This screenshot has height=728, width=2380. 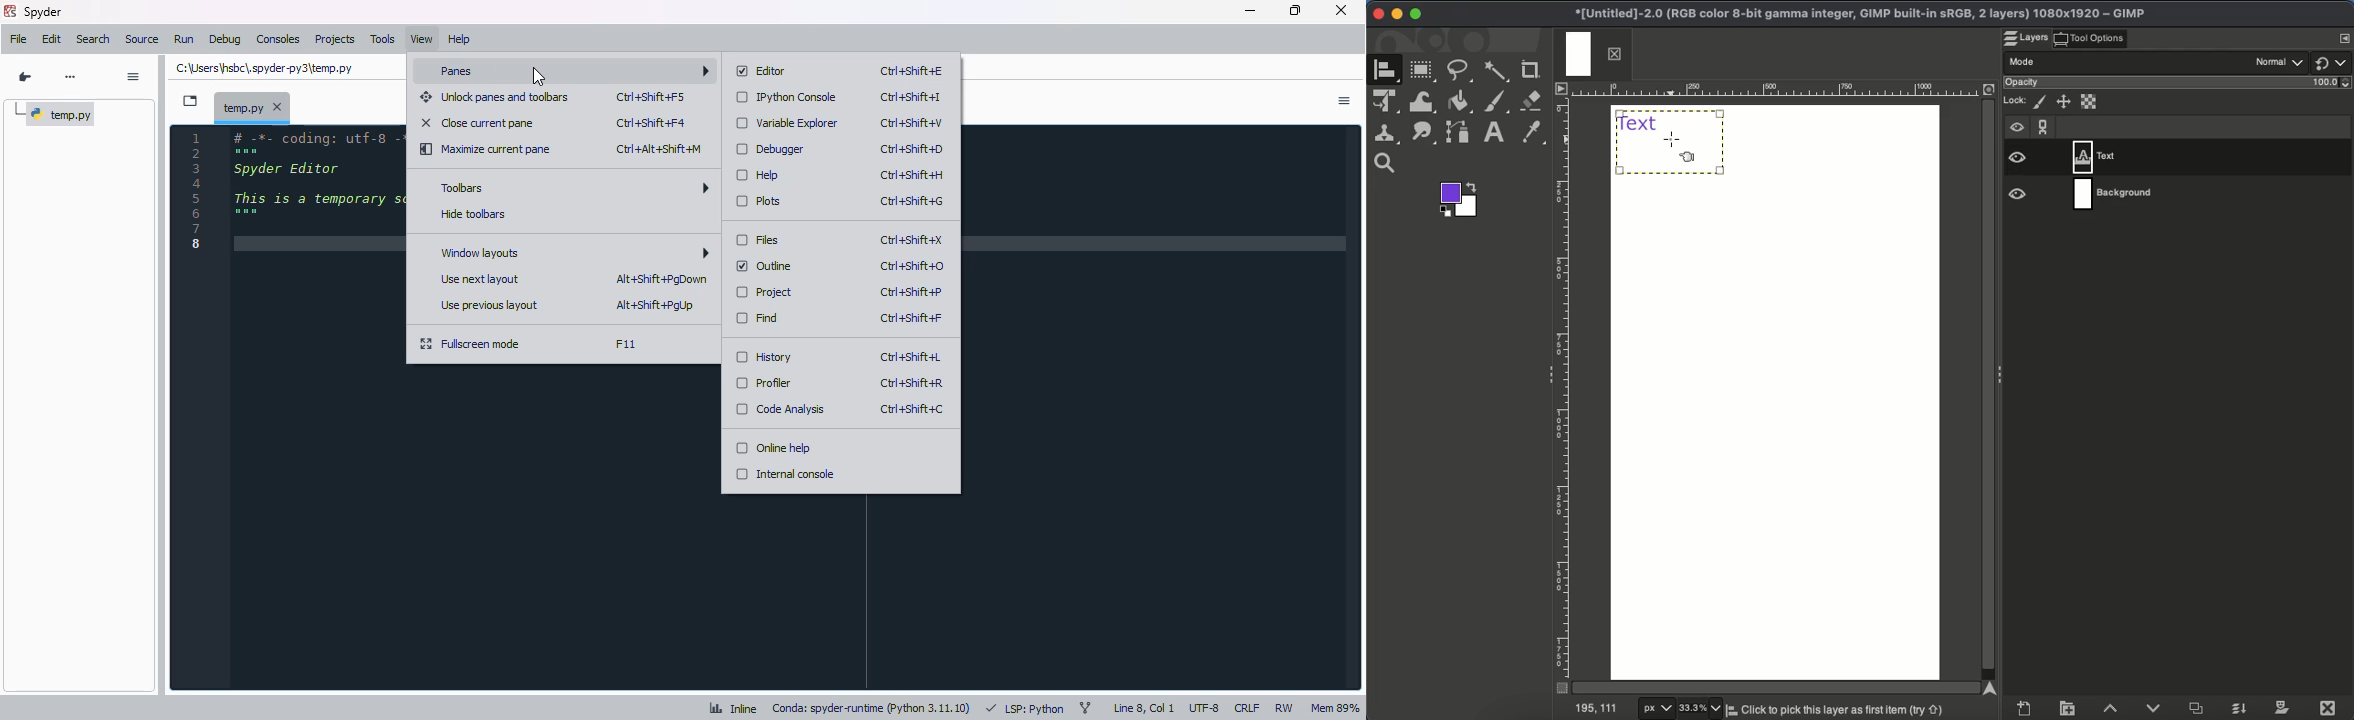 What do you see at coordinates (1654, 709) in the screenshot?
I see `px` at bounding box center [1654, 709].